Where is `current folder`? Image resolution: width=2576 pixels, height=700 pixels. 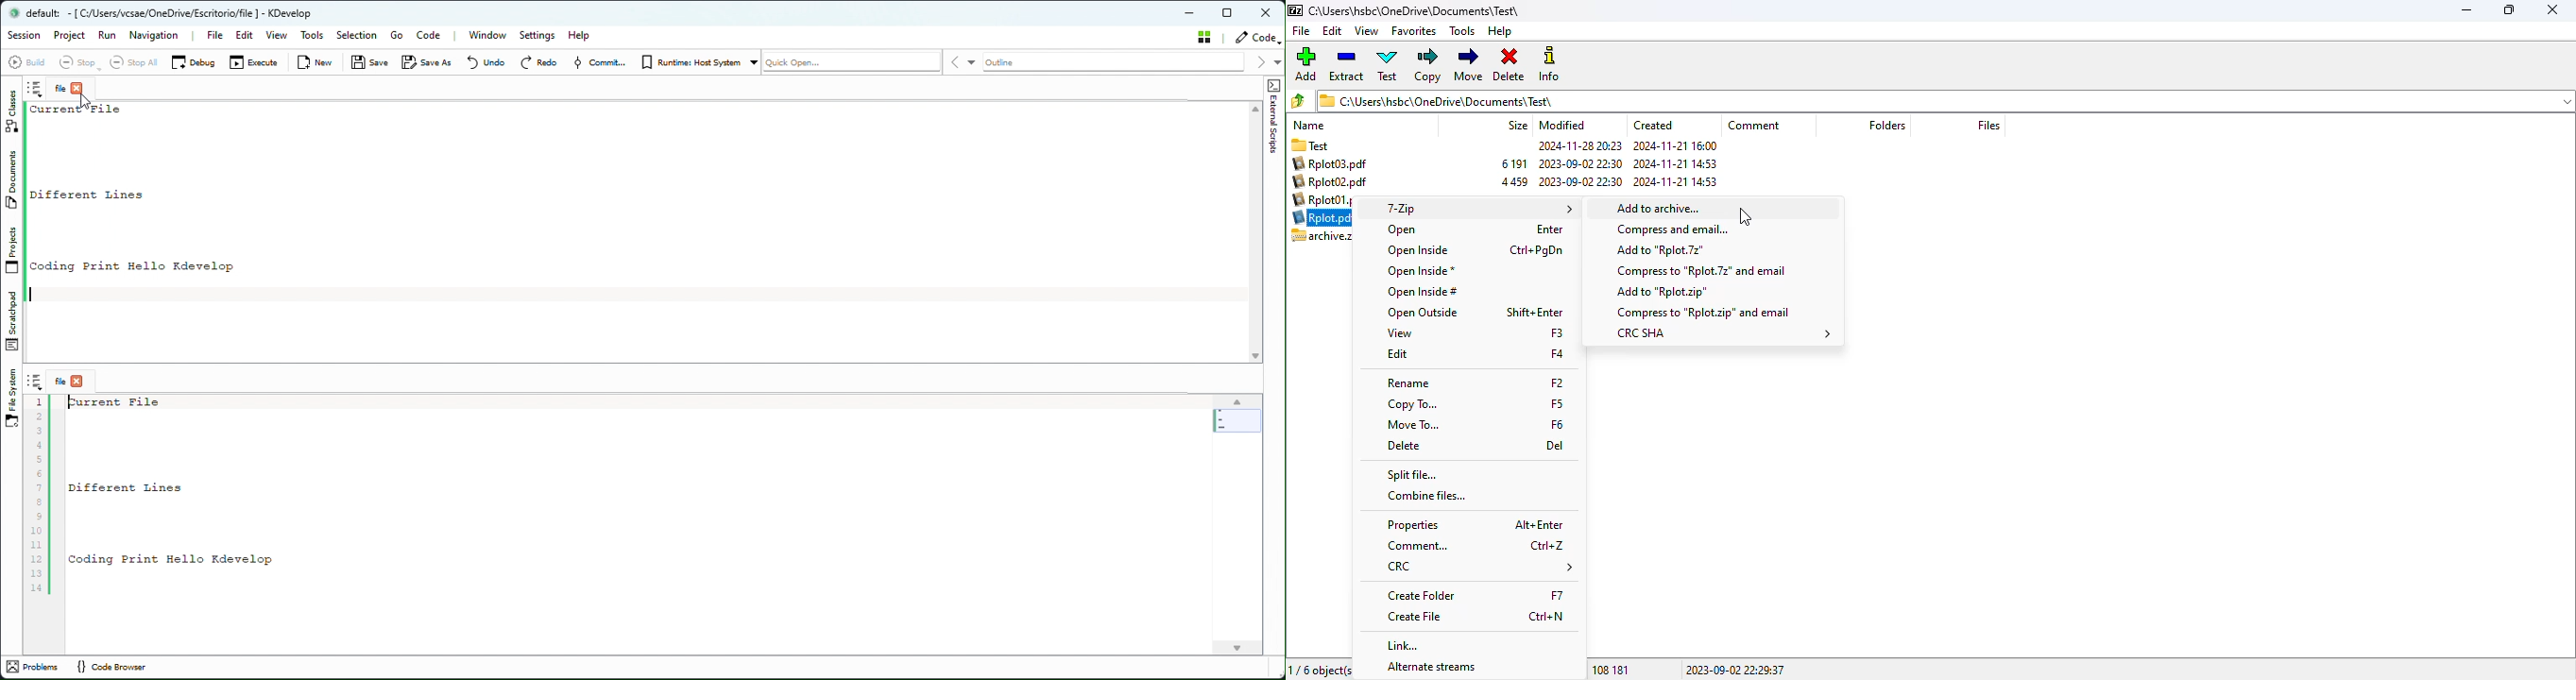 current folder is located at coordinates (1415, 10).